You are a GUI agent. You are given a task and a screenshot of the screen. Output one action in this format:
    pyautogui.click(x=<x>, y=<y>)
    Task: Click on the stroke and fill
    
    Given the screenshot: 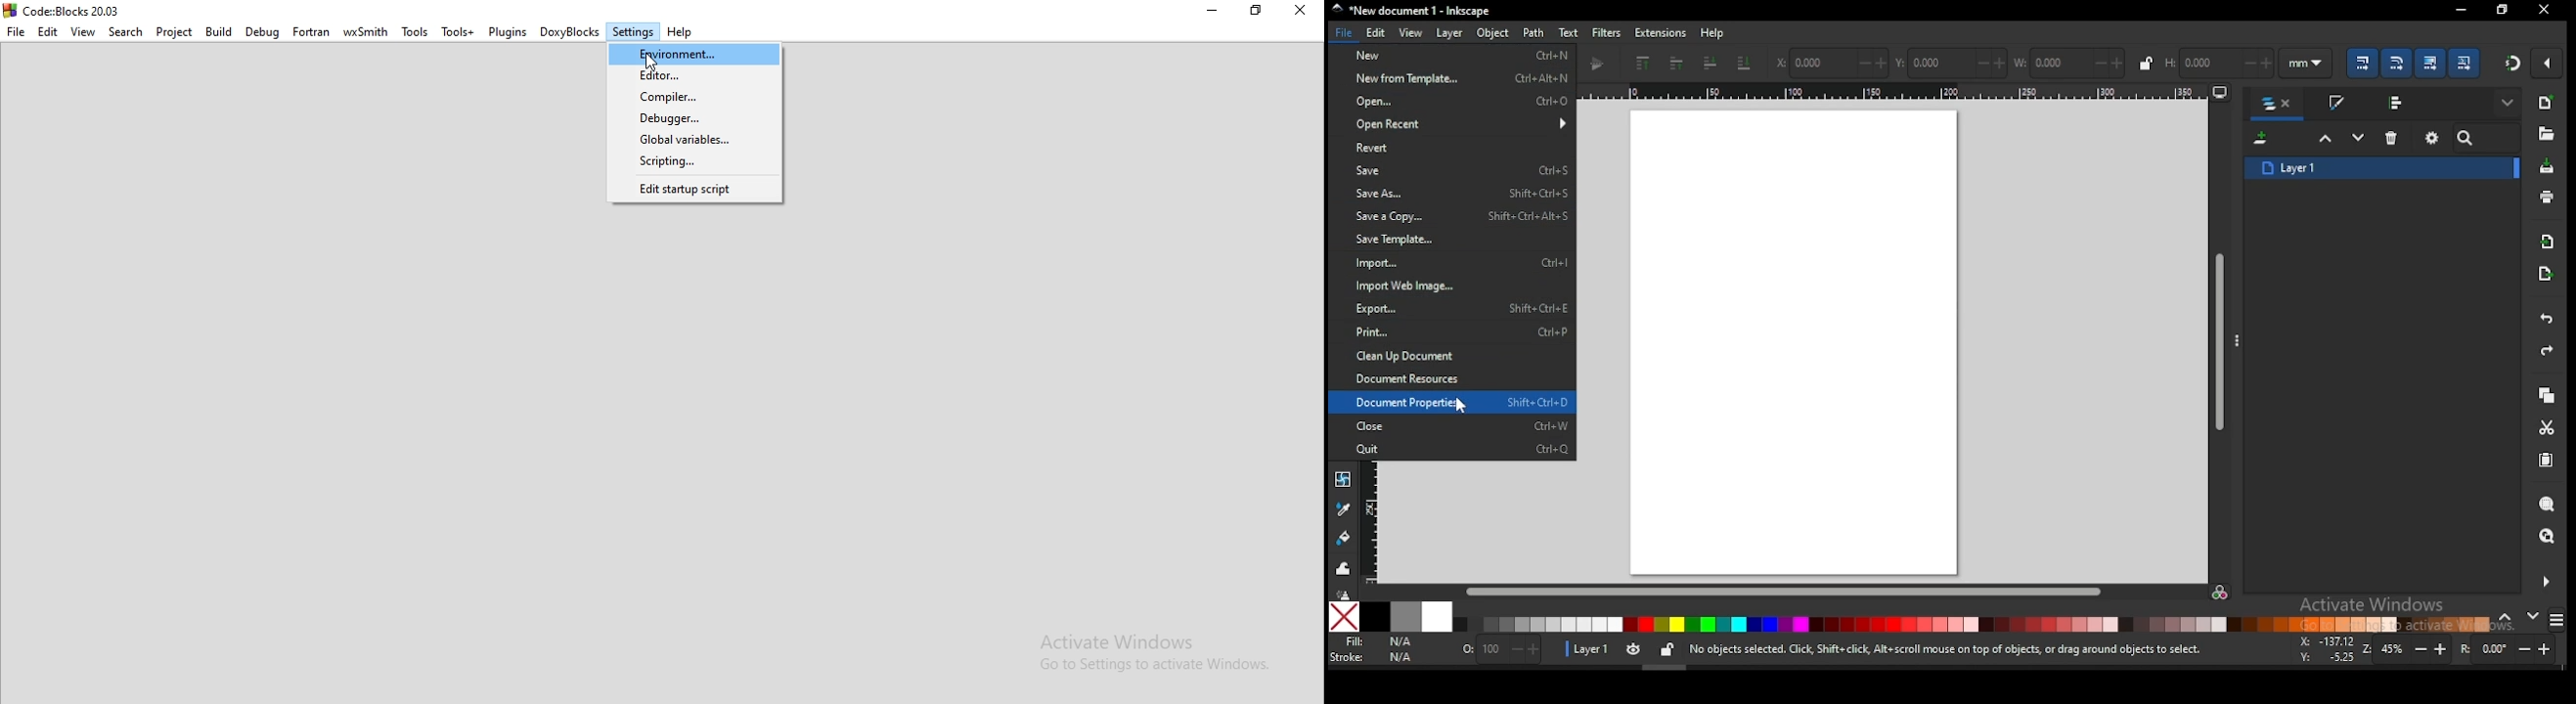 What is the action you would take?
    pyautogui.click(x=2335, y=104)
    